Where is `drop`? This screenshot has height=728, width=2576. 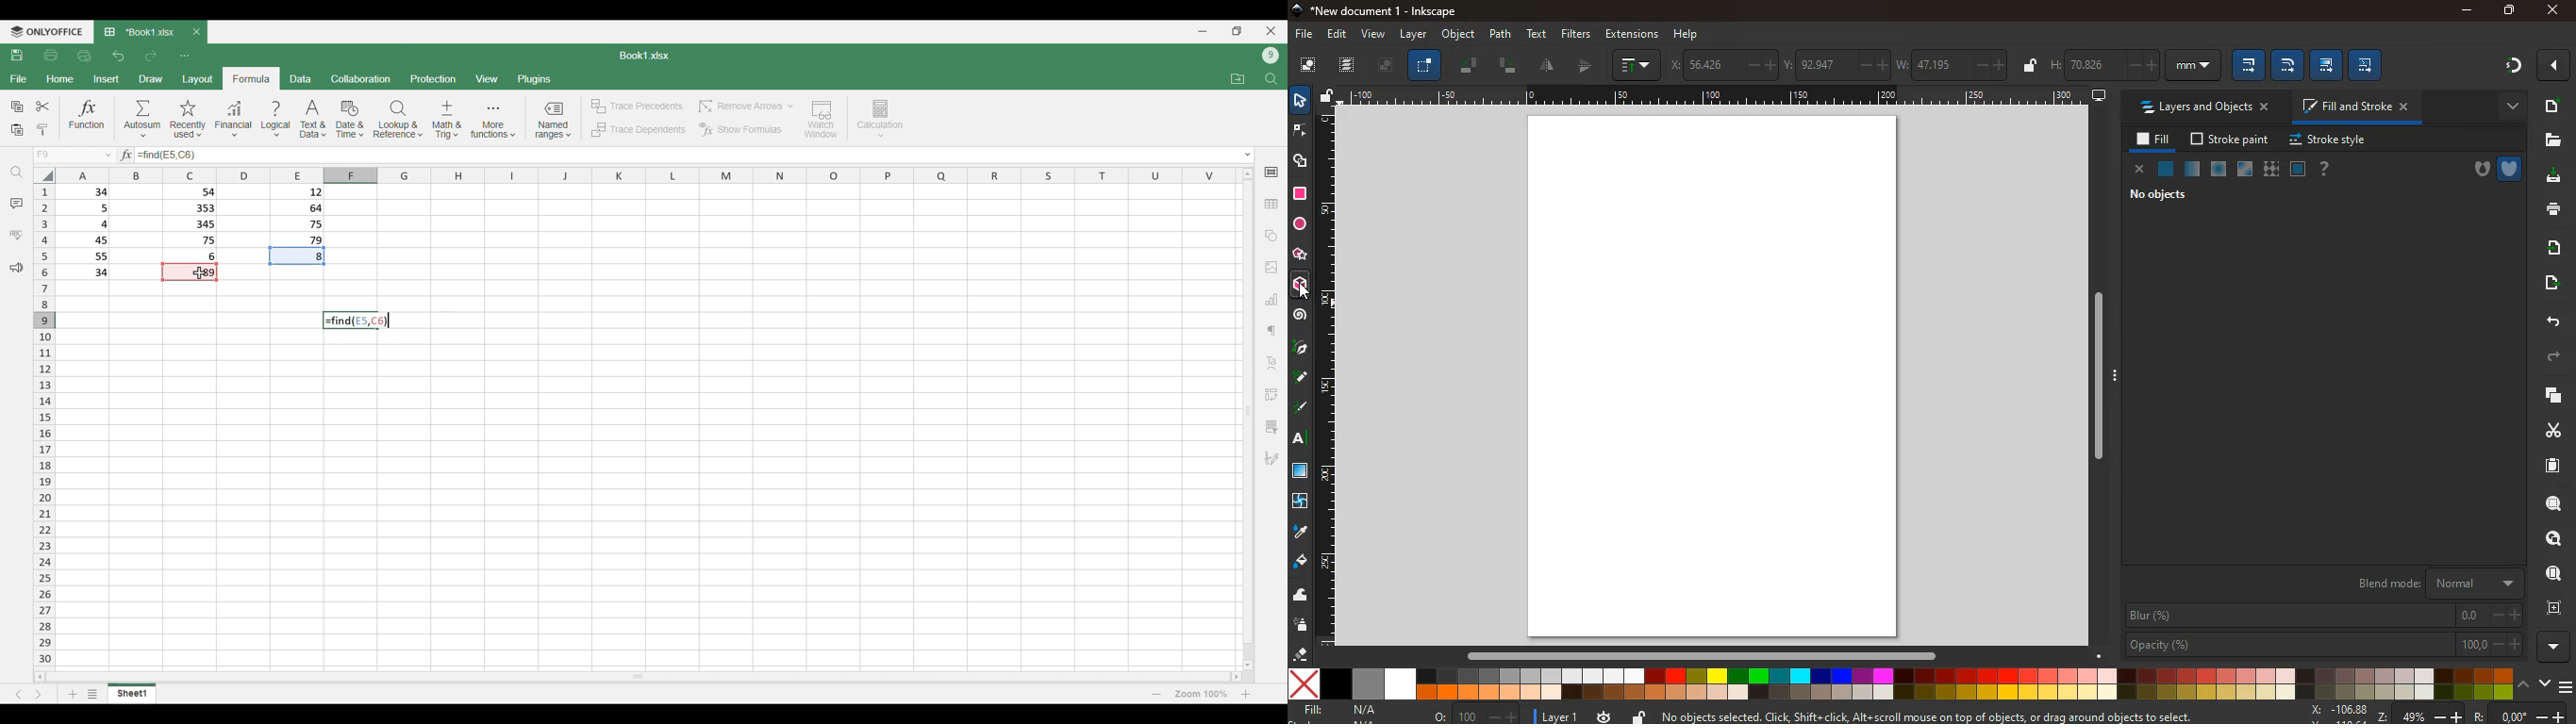
drop is located at coordinates (1299, 532).